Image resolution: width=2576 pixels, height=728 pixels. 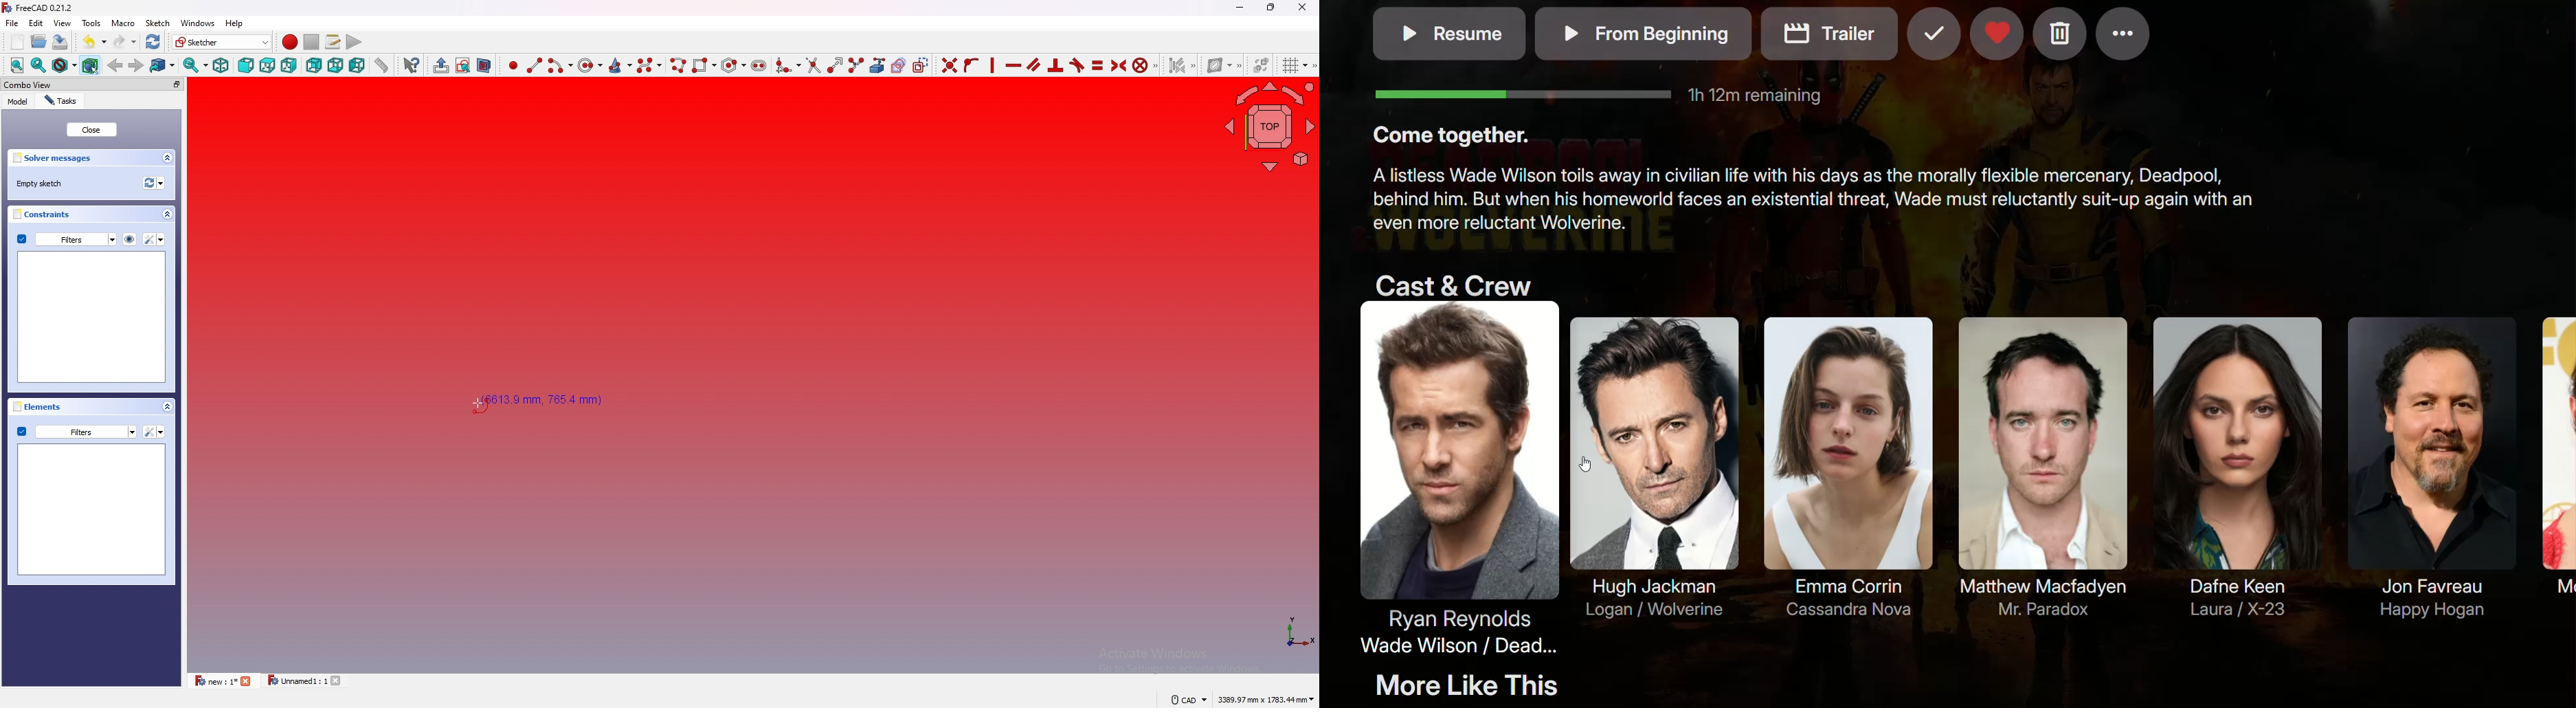 What do you see at coordinates (1454, 482) in the screenshot?
I see `Ryan Reynolds` at bounding box center [1454, 482].